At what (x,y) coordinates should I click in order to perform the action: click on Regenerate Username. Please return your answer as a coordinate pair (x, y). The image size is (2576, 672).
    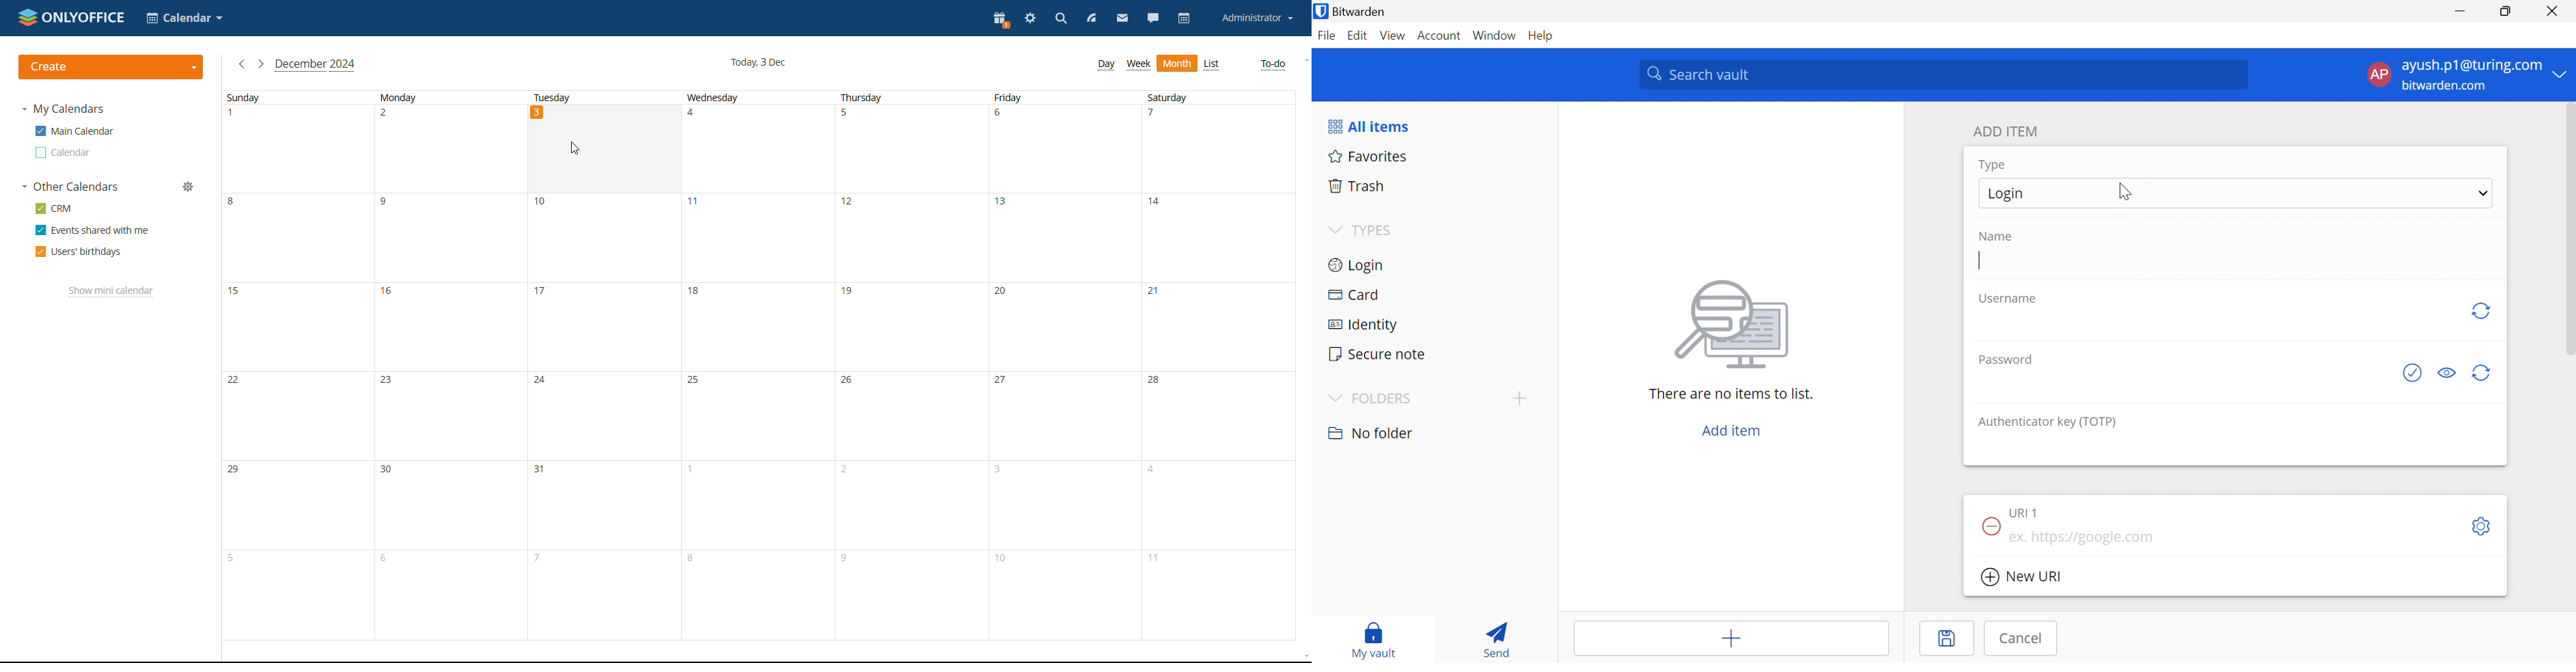
    Looking at the image, I should click on (2482, 311).